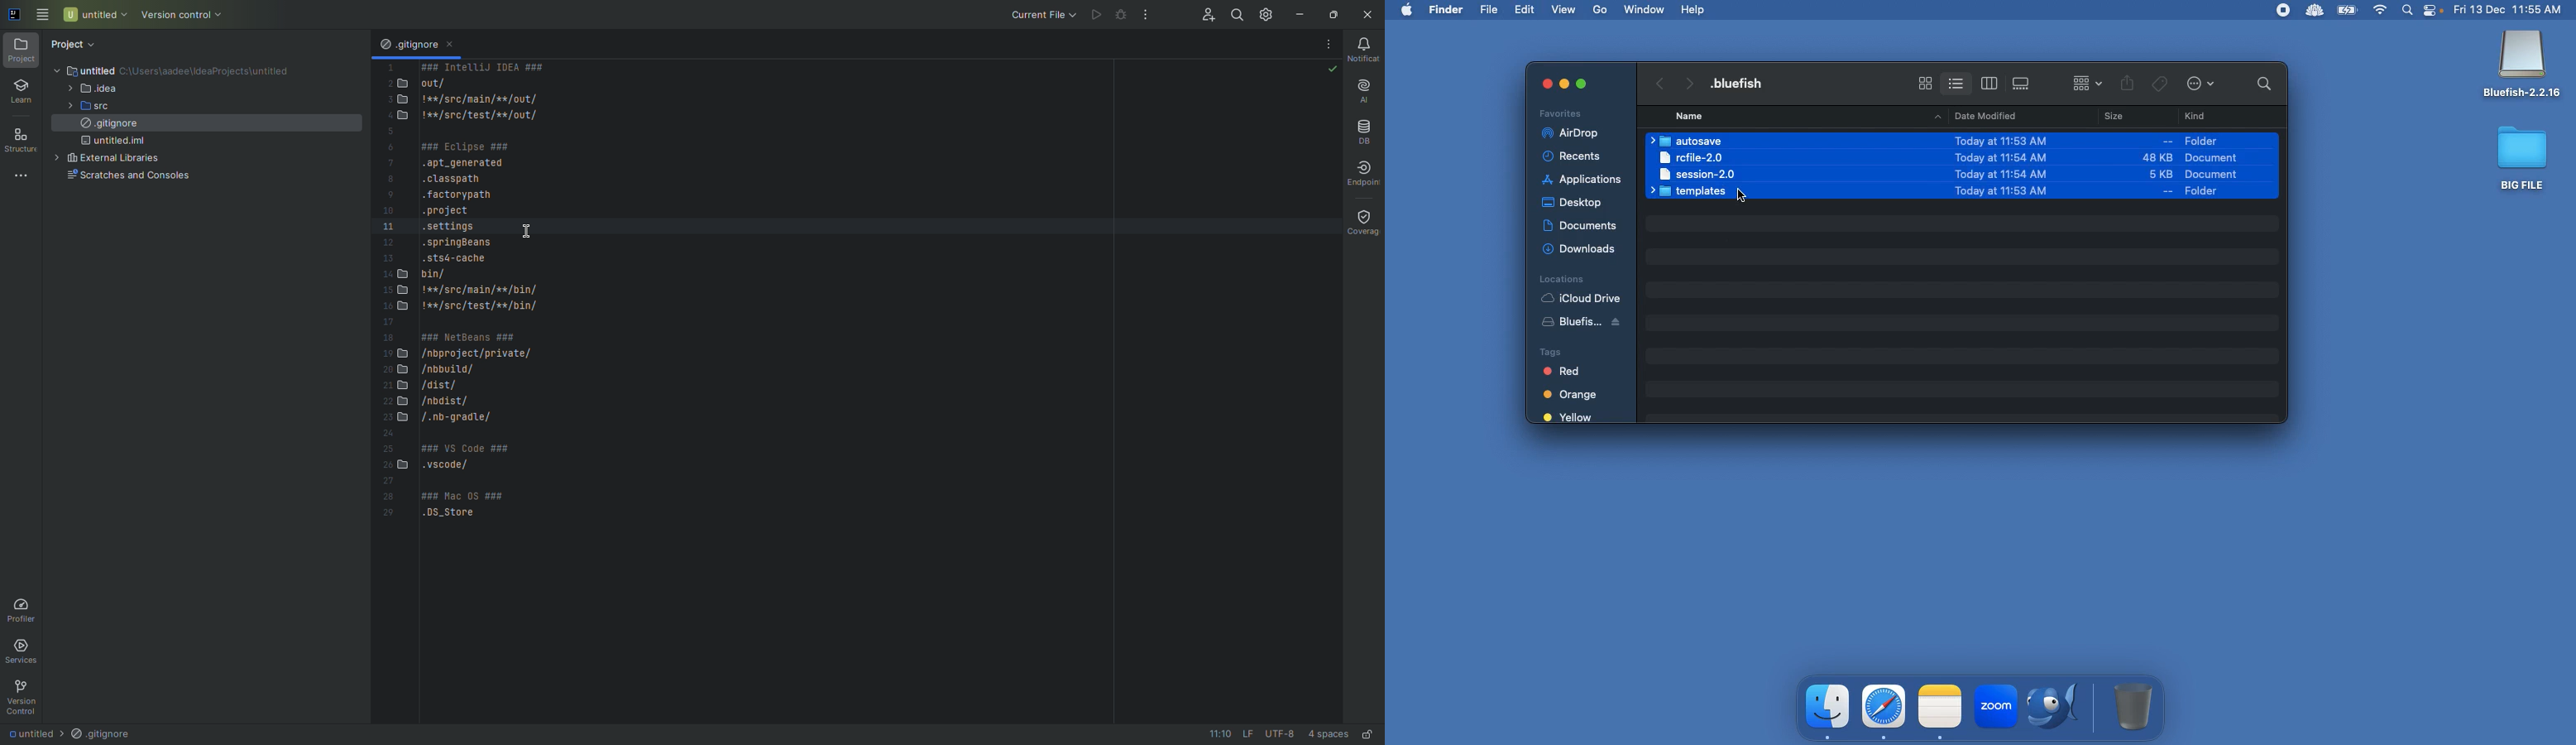 This screenshot has height=756, width=2576. Describe the element at coordinates (1213, 734) in the screenshot. I see `go to line 11:10` at that location.